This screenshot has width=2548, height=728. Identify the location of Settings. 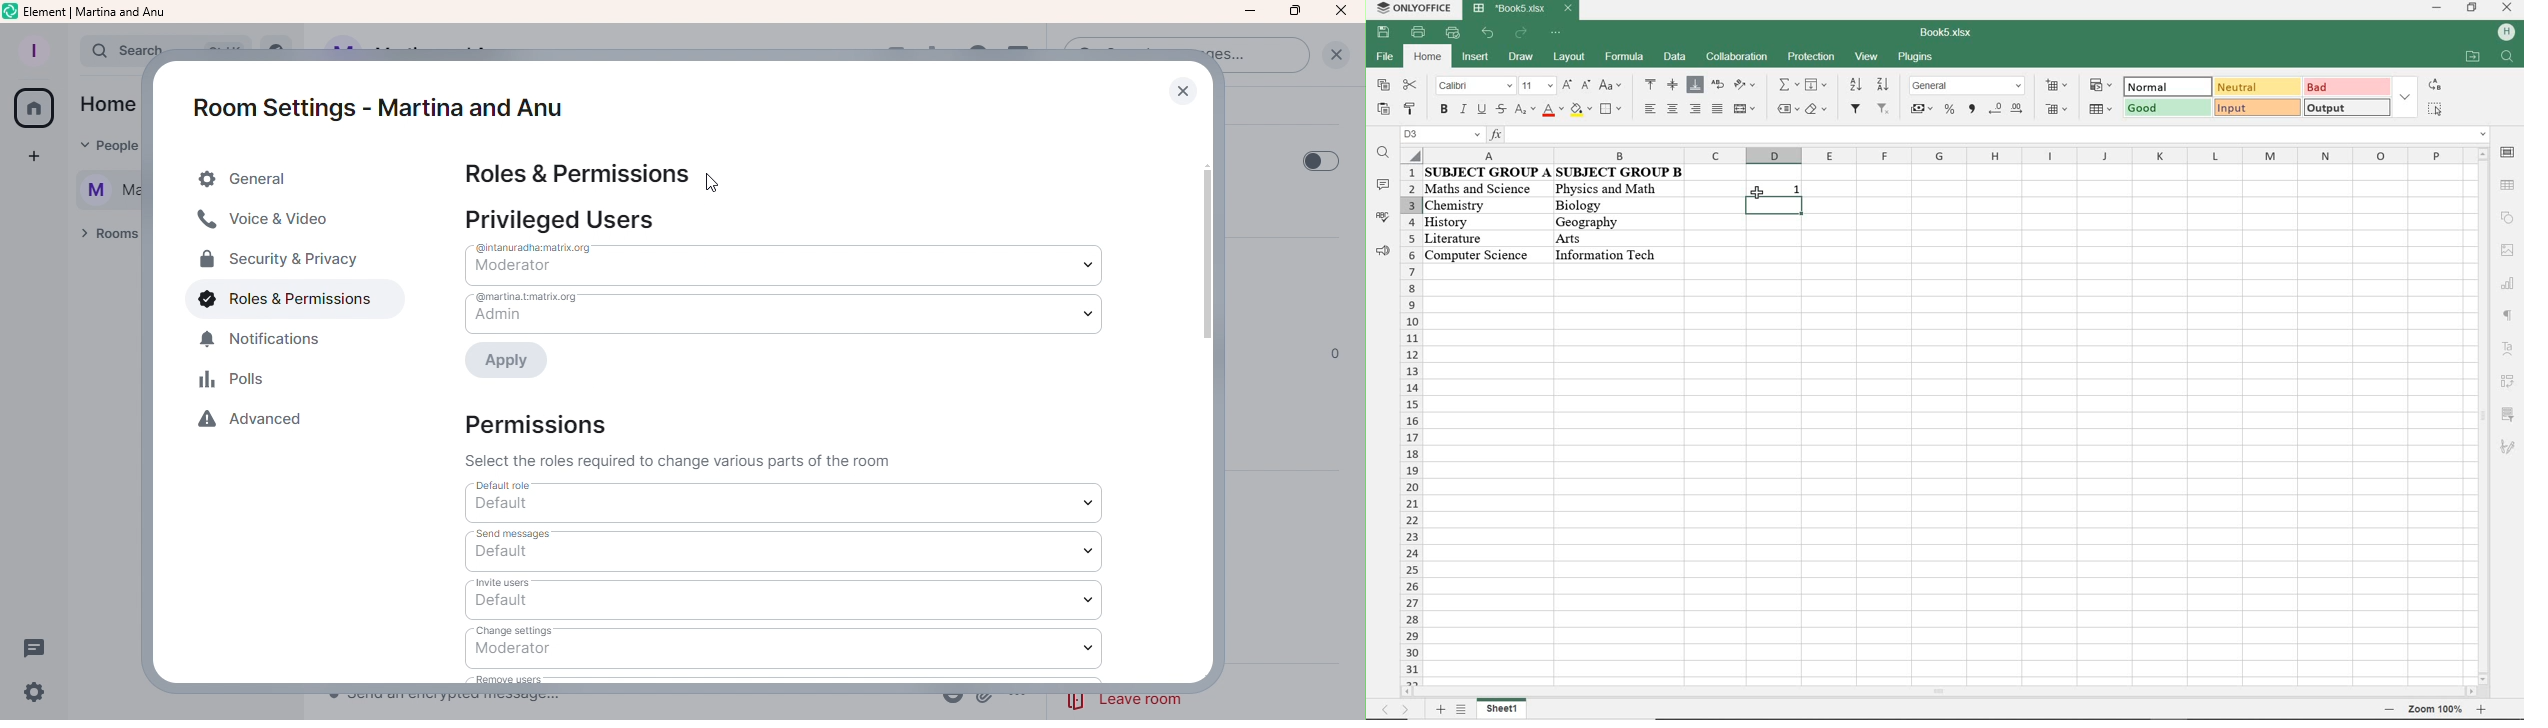
(37, 692).